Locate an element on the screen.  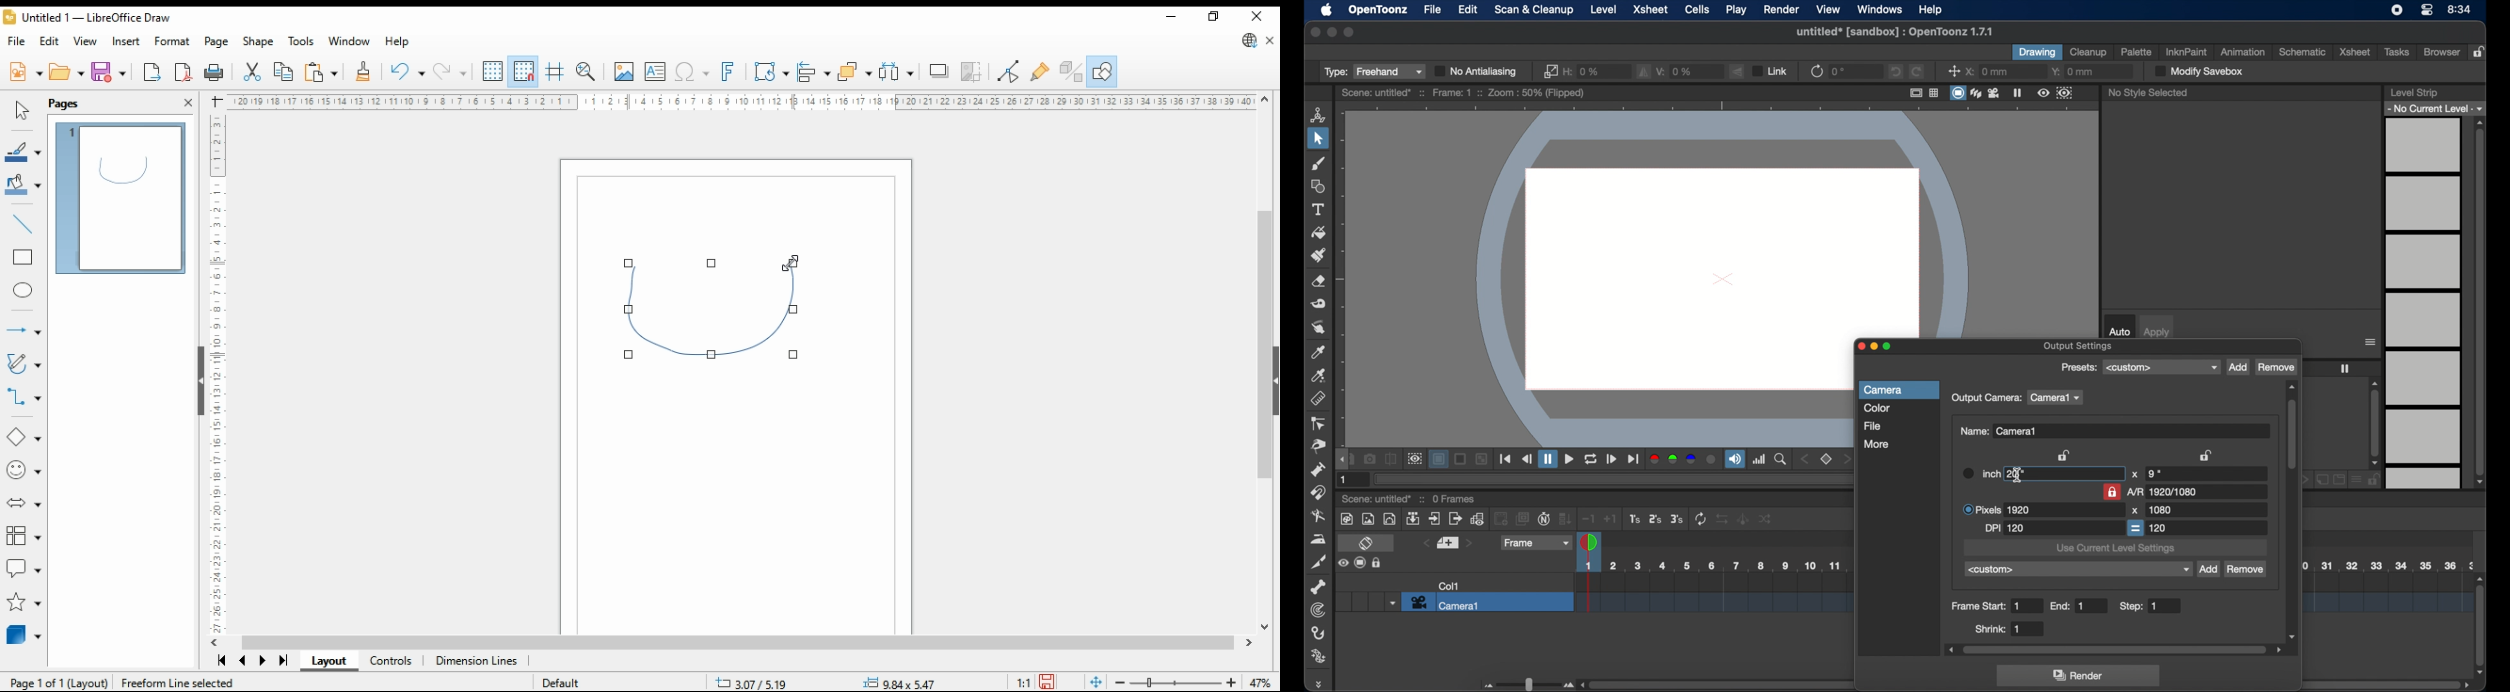
export as pdf is located at coordinates (183, 73).